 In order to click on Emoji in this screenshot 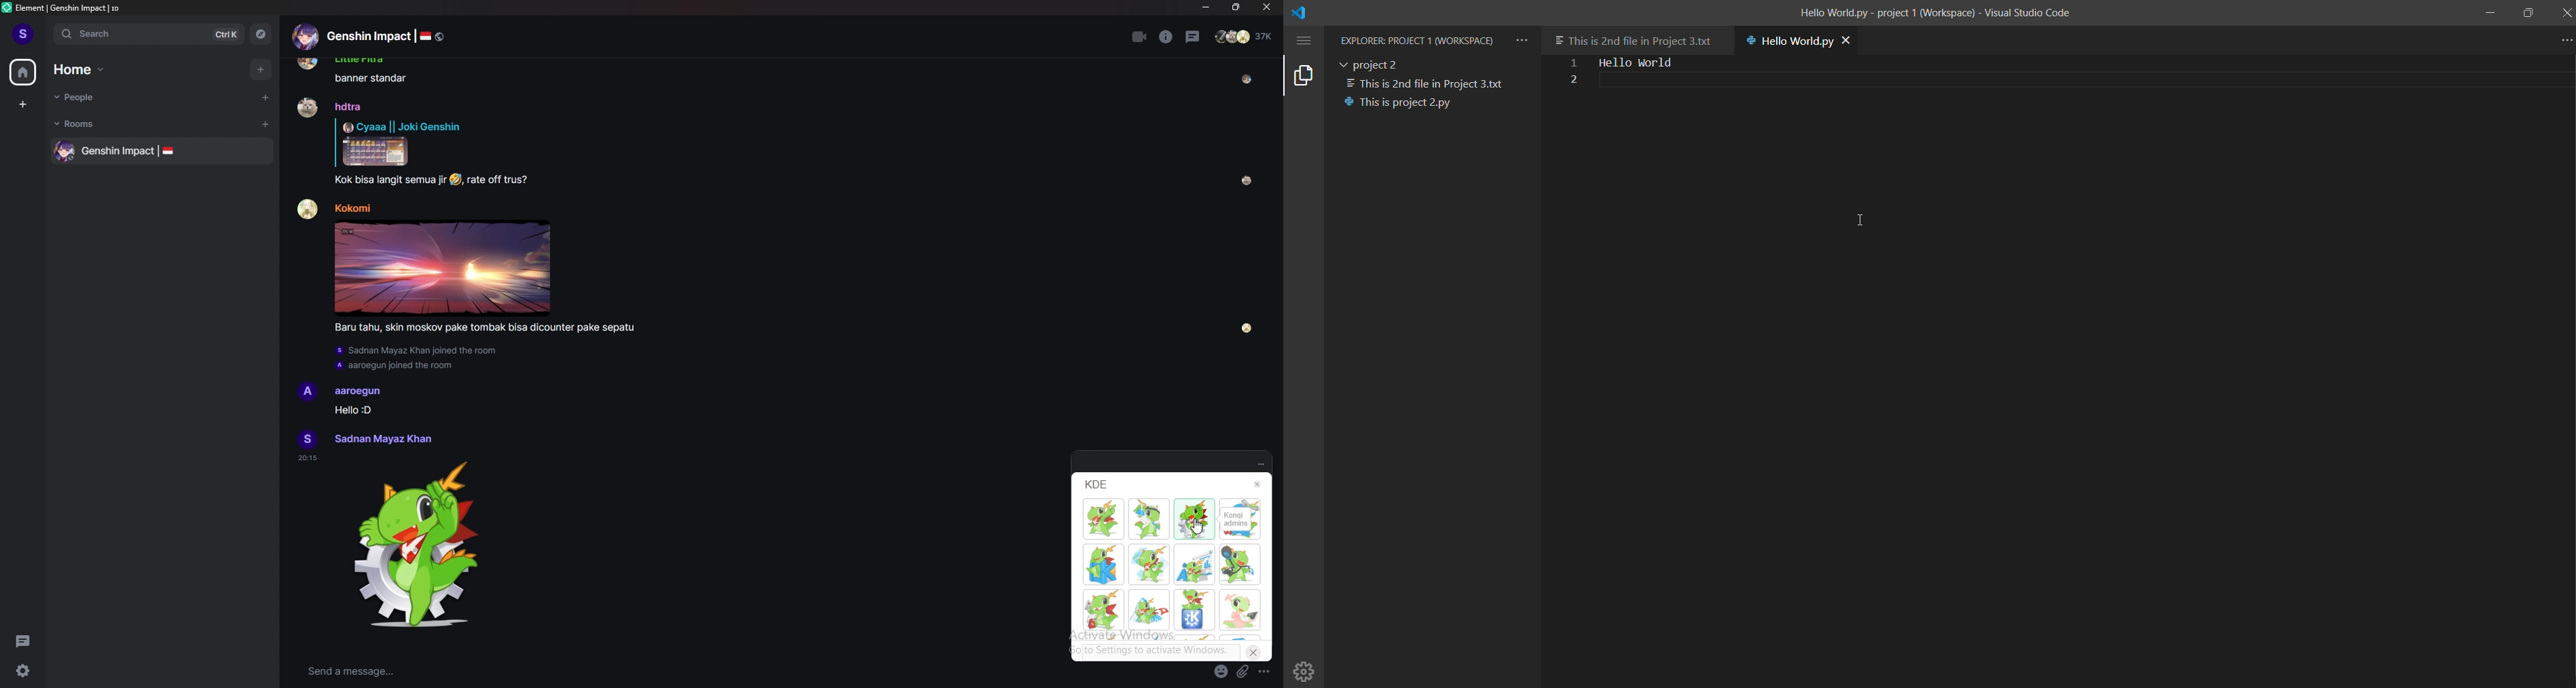, I will do `click(455, 180)`.